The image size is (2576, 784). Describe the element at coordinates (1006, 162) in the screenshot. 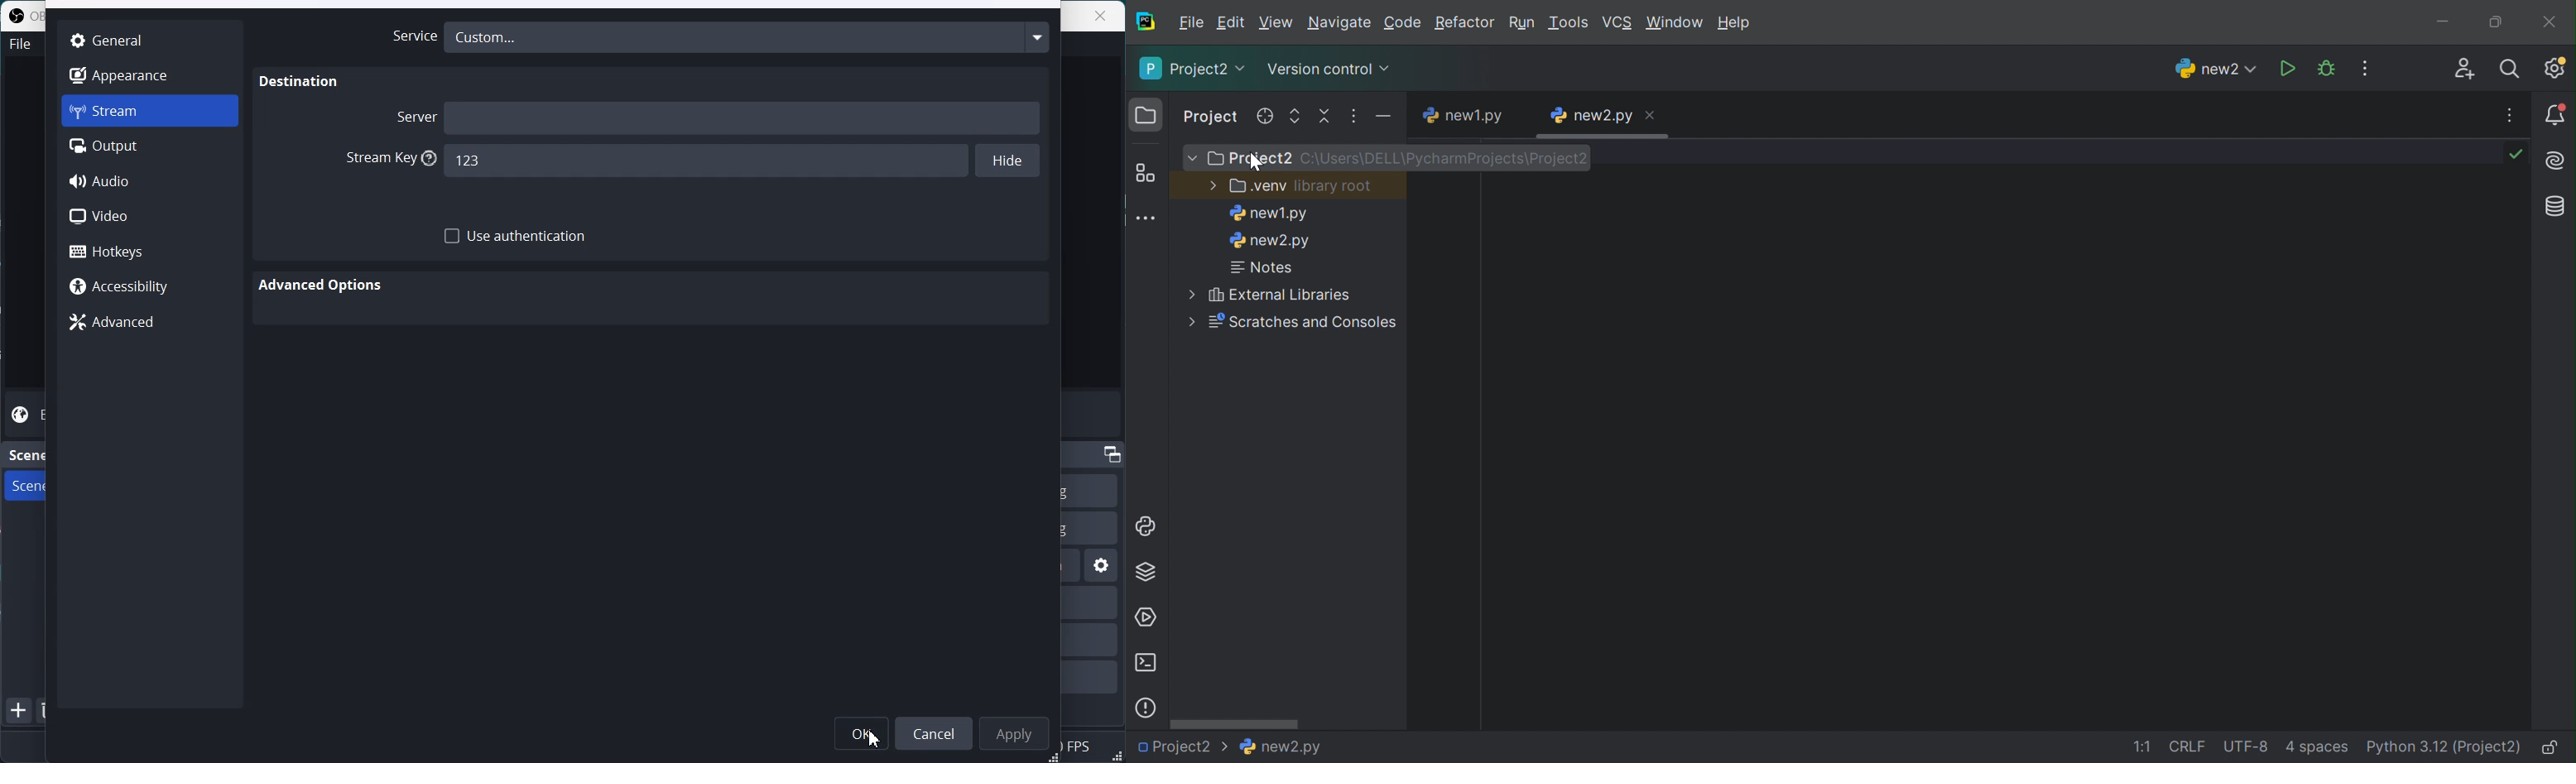

I see `Hide` at that location.